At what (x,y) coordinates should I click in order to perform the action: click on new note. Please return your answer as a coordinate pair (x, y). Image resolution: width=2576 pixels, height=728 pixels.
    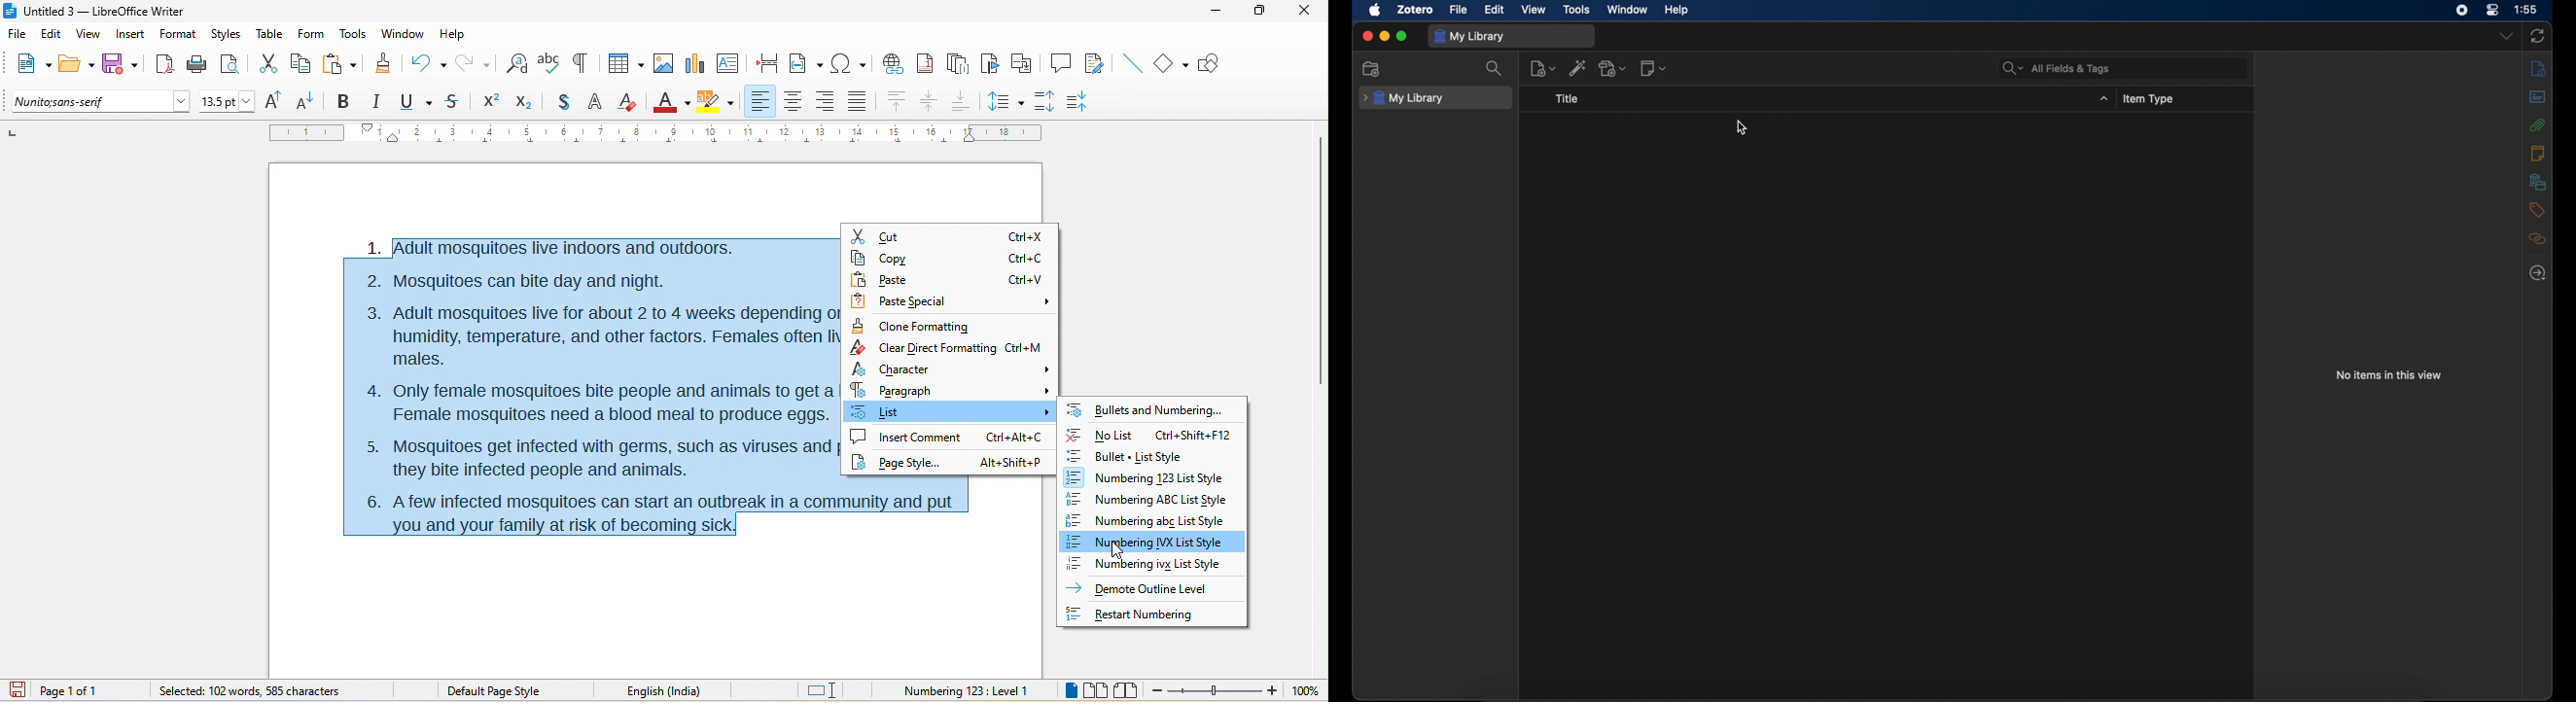
    Looking at the image, I should click on (1653, 69).